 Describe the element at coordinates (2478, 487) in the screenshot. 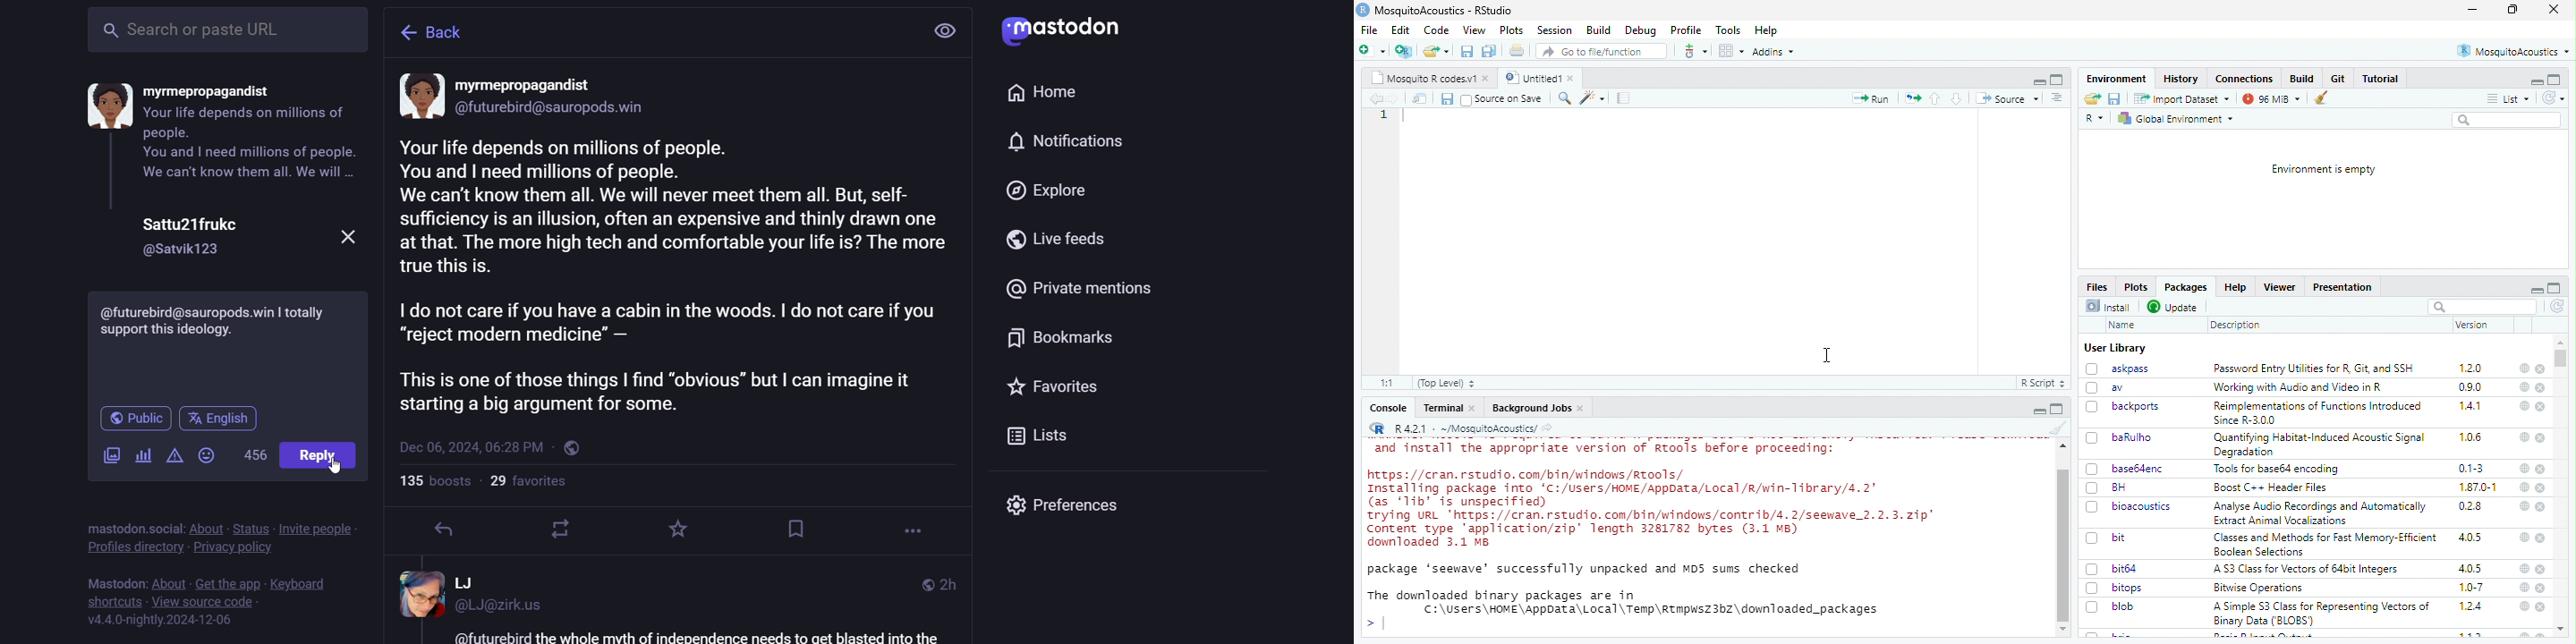

I see `1870-1` at that location.